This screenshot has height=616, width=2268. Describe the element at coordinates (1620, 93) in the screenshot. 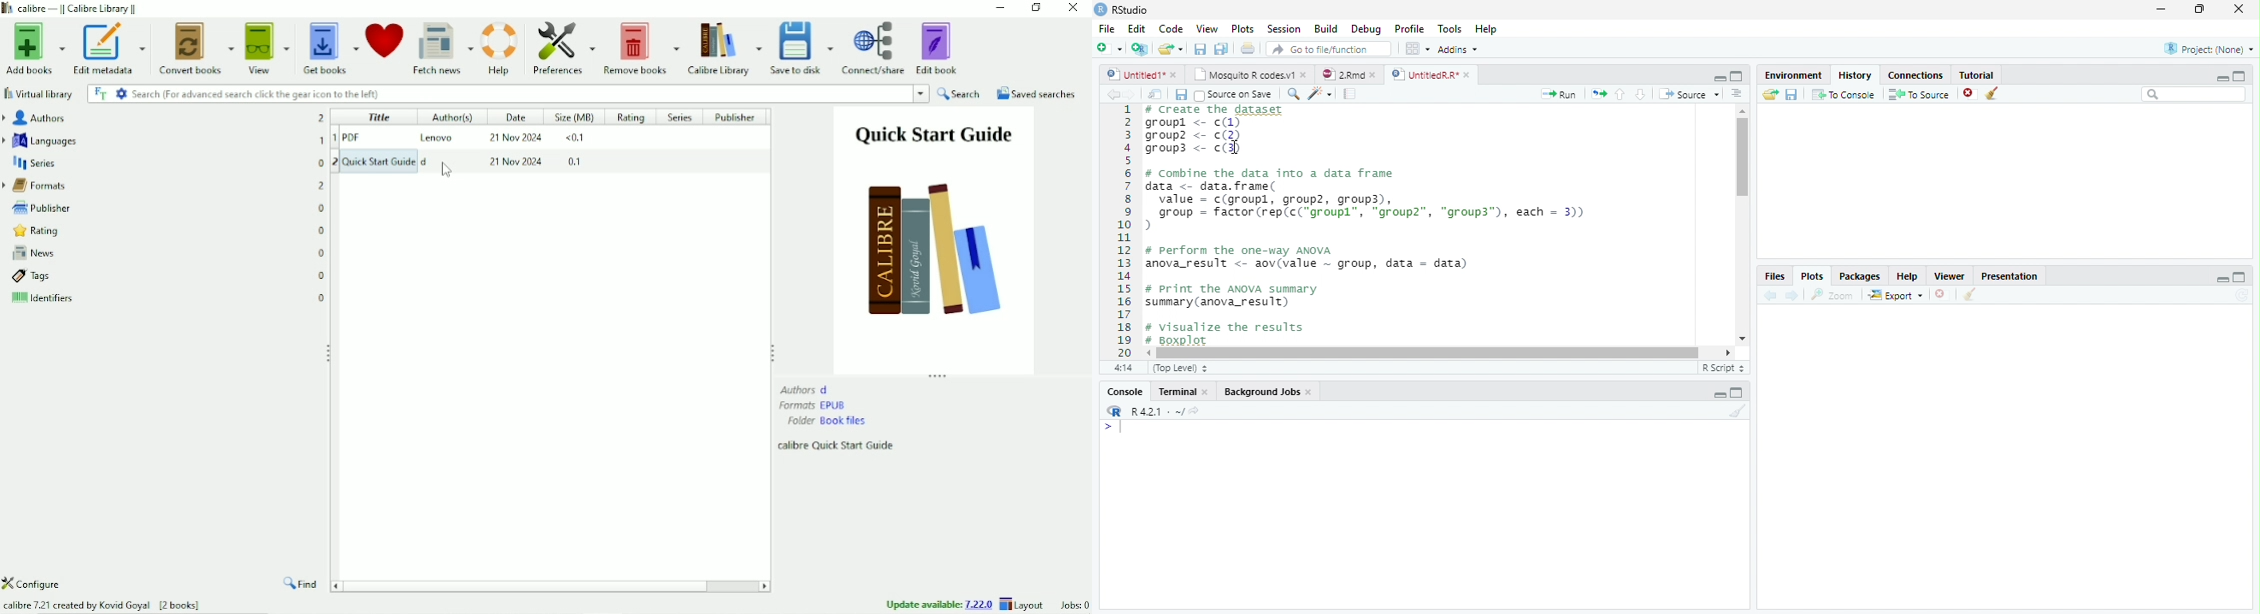

I see `Go to previous section` at that location.